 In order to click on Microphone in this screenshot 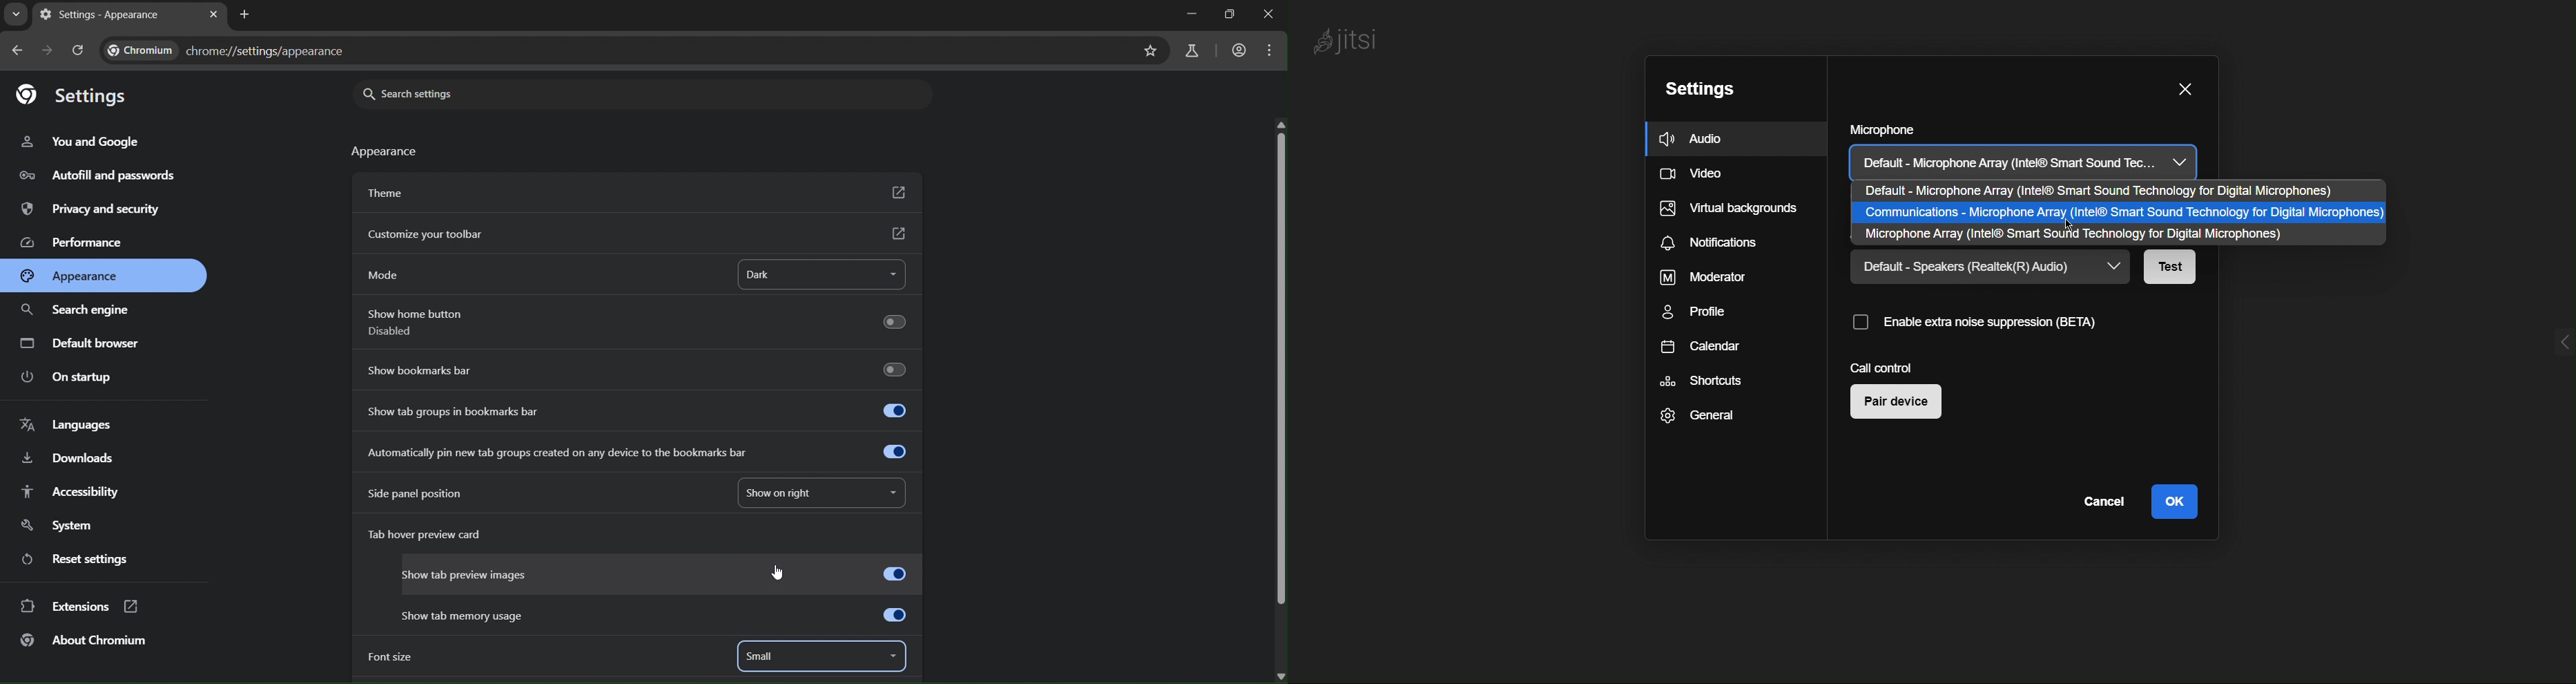, I will do `click(2024, 128)`.